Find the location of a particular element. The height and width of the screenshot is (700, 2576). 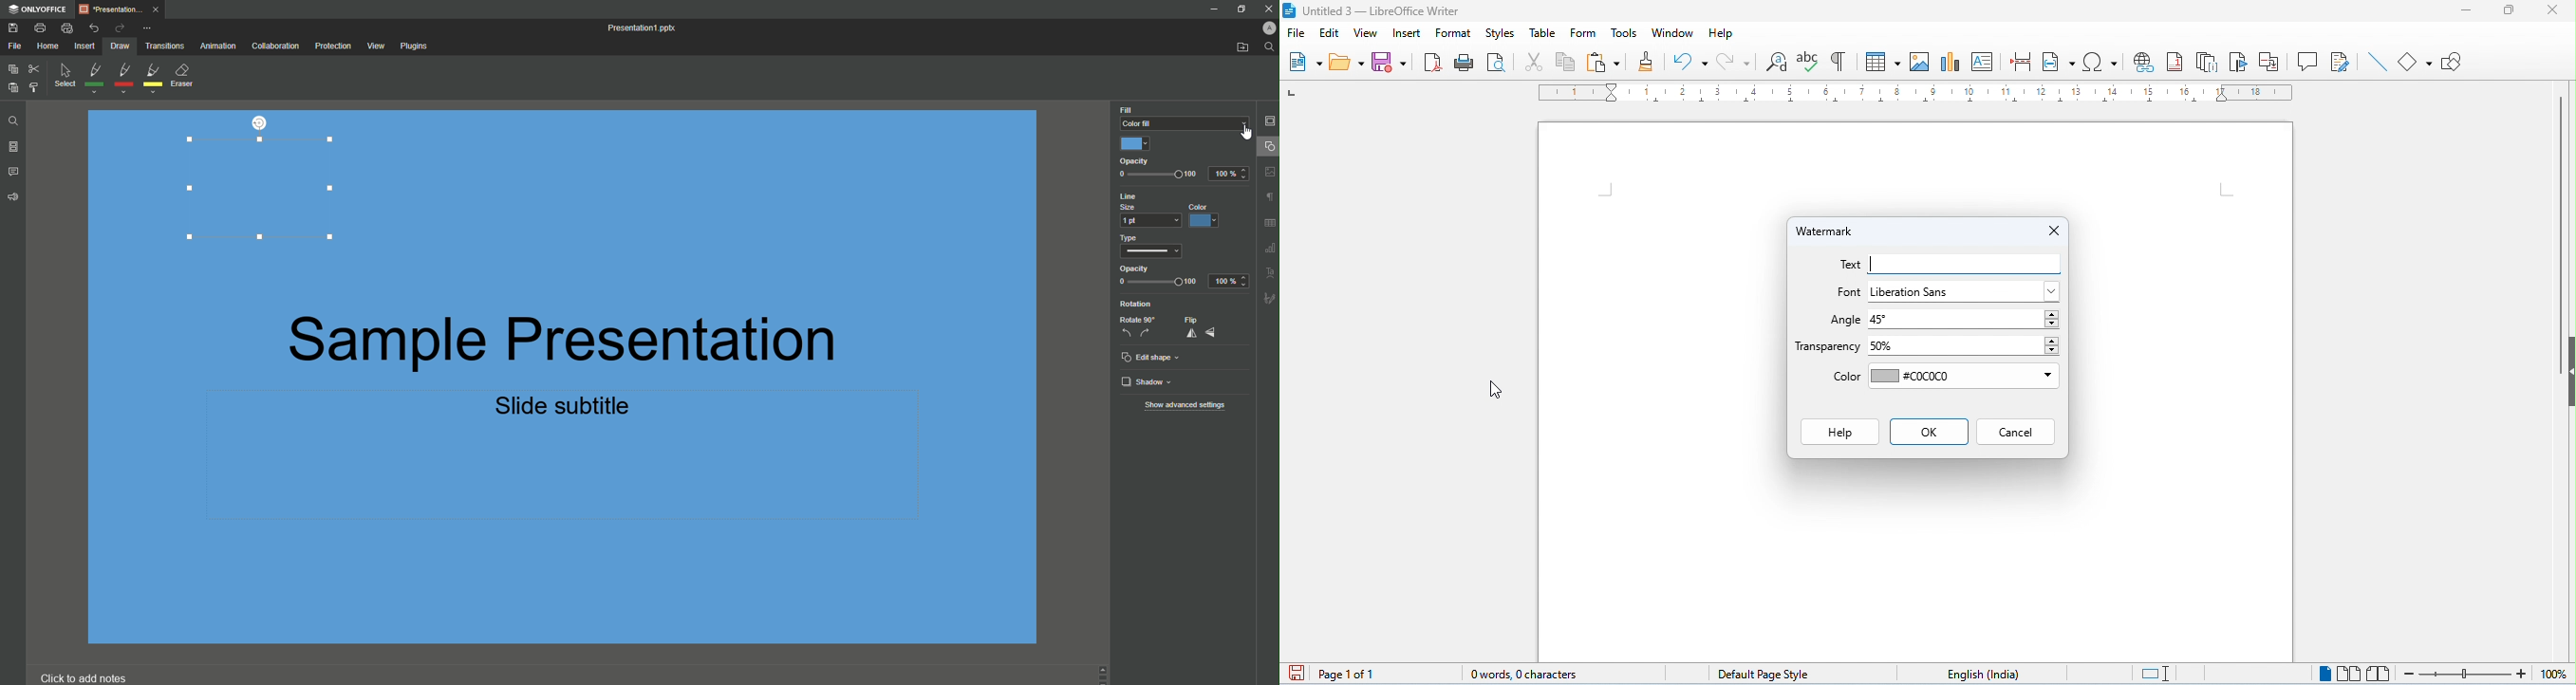

Undo is located at coordinates (94, 26).